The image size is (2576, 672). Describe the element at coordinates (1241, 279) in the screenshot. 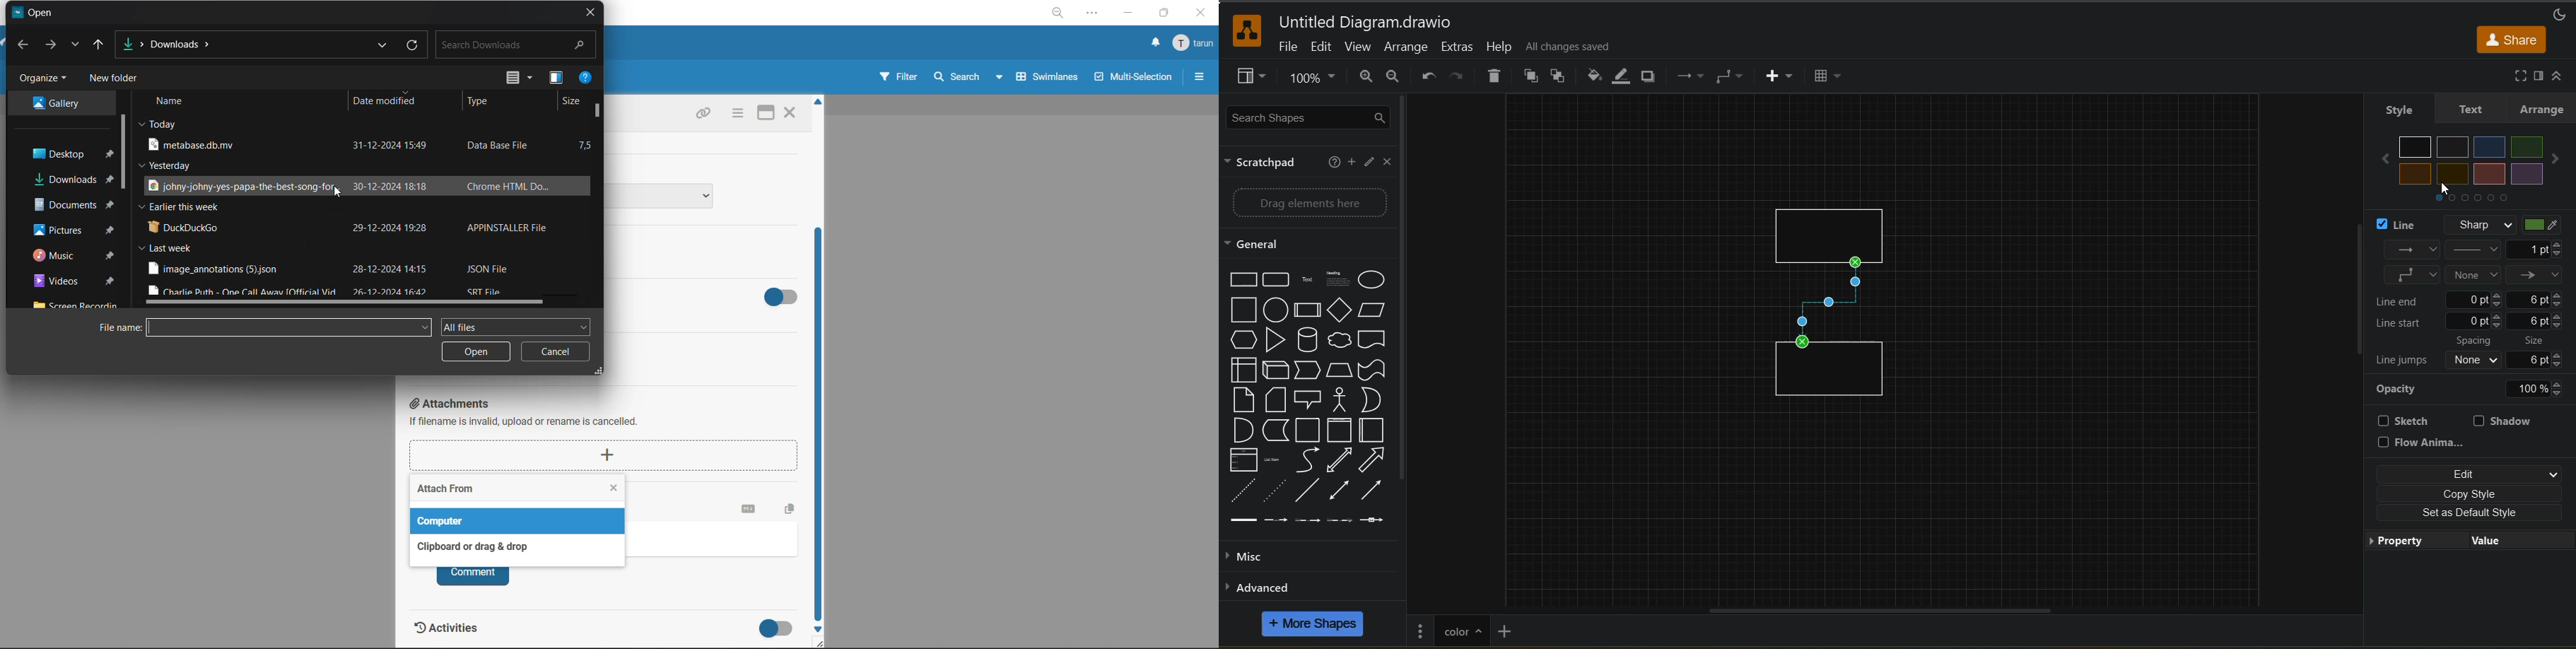

I see `Rectangle` at that location.